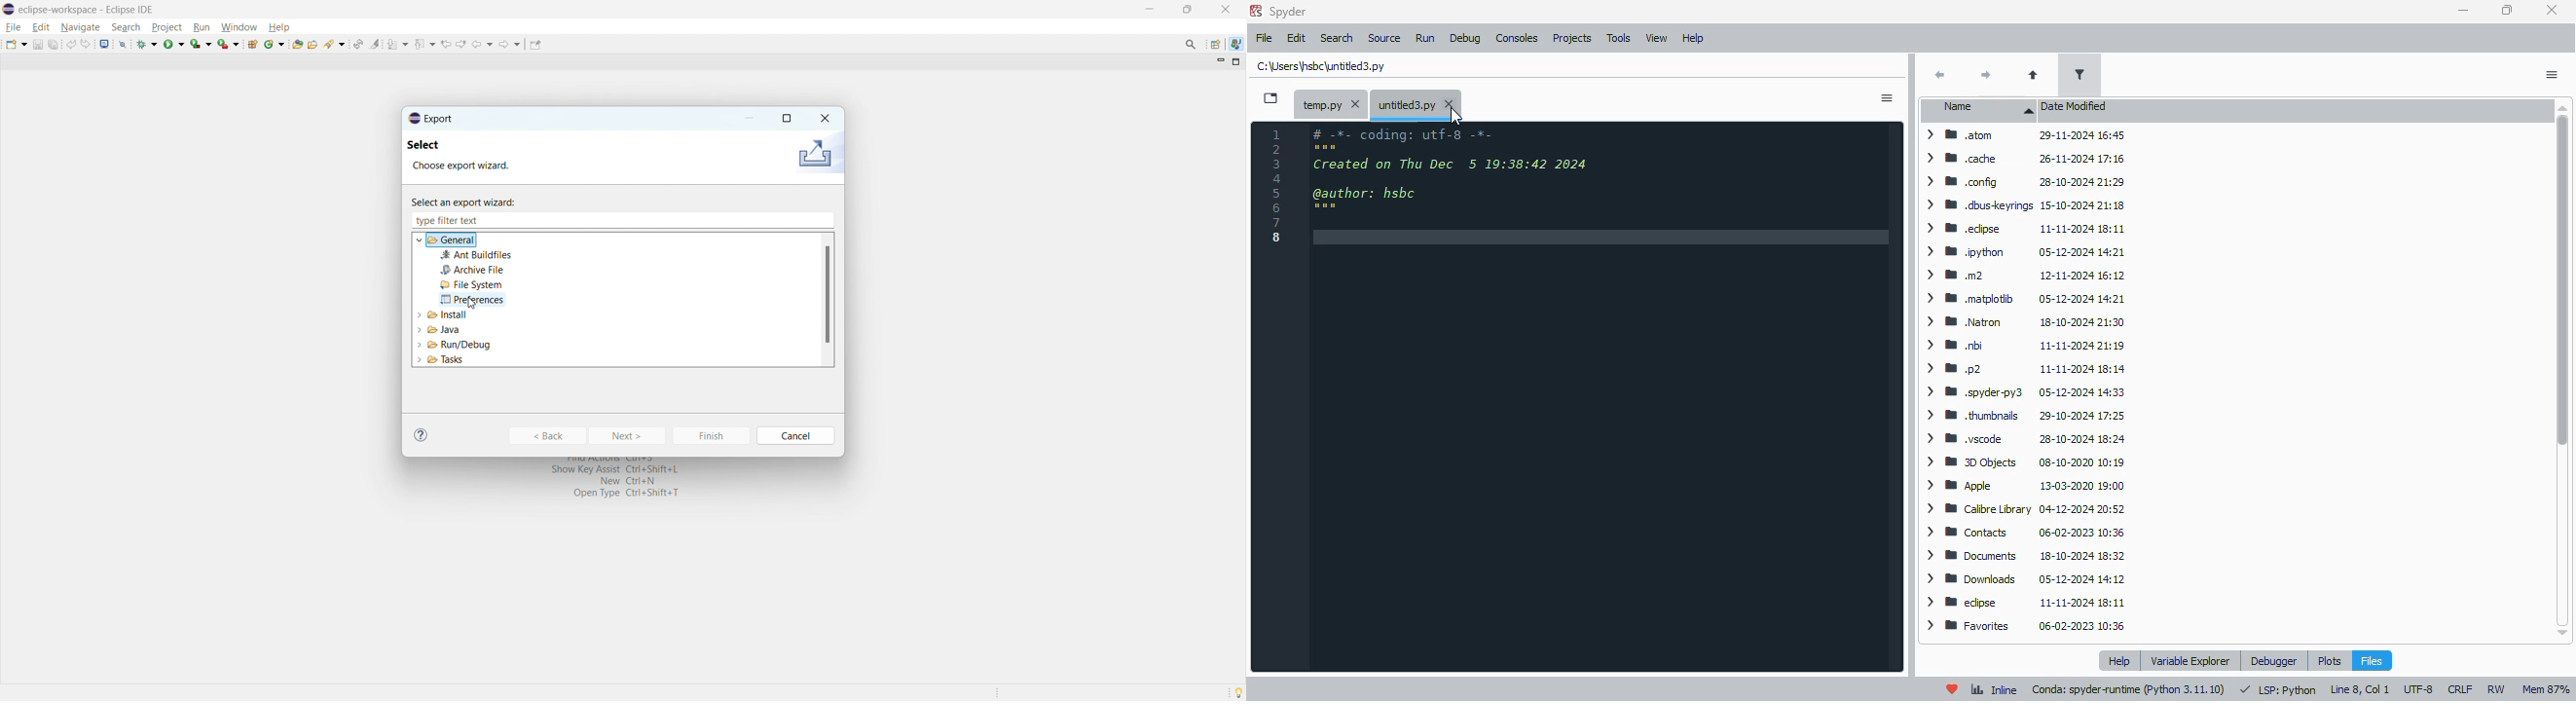 This screenshot has height=728, width=2576. What do you see at coordinates (201, 27) in the screenshot?
I see `run` at bounding box center [201, 27].